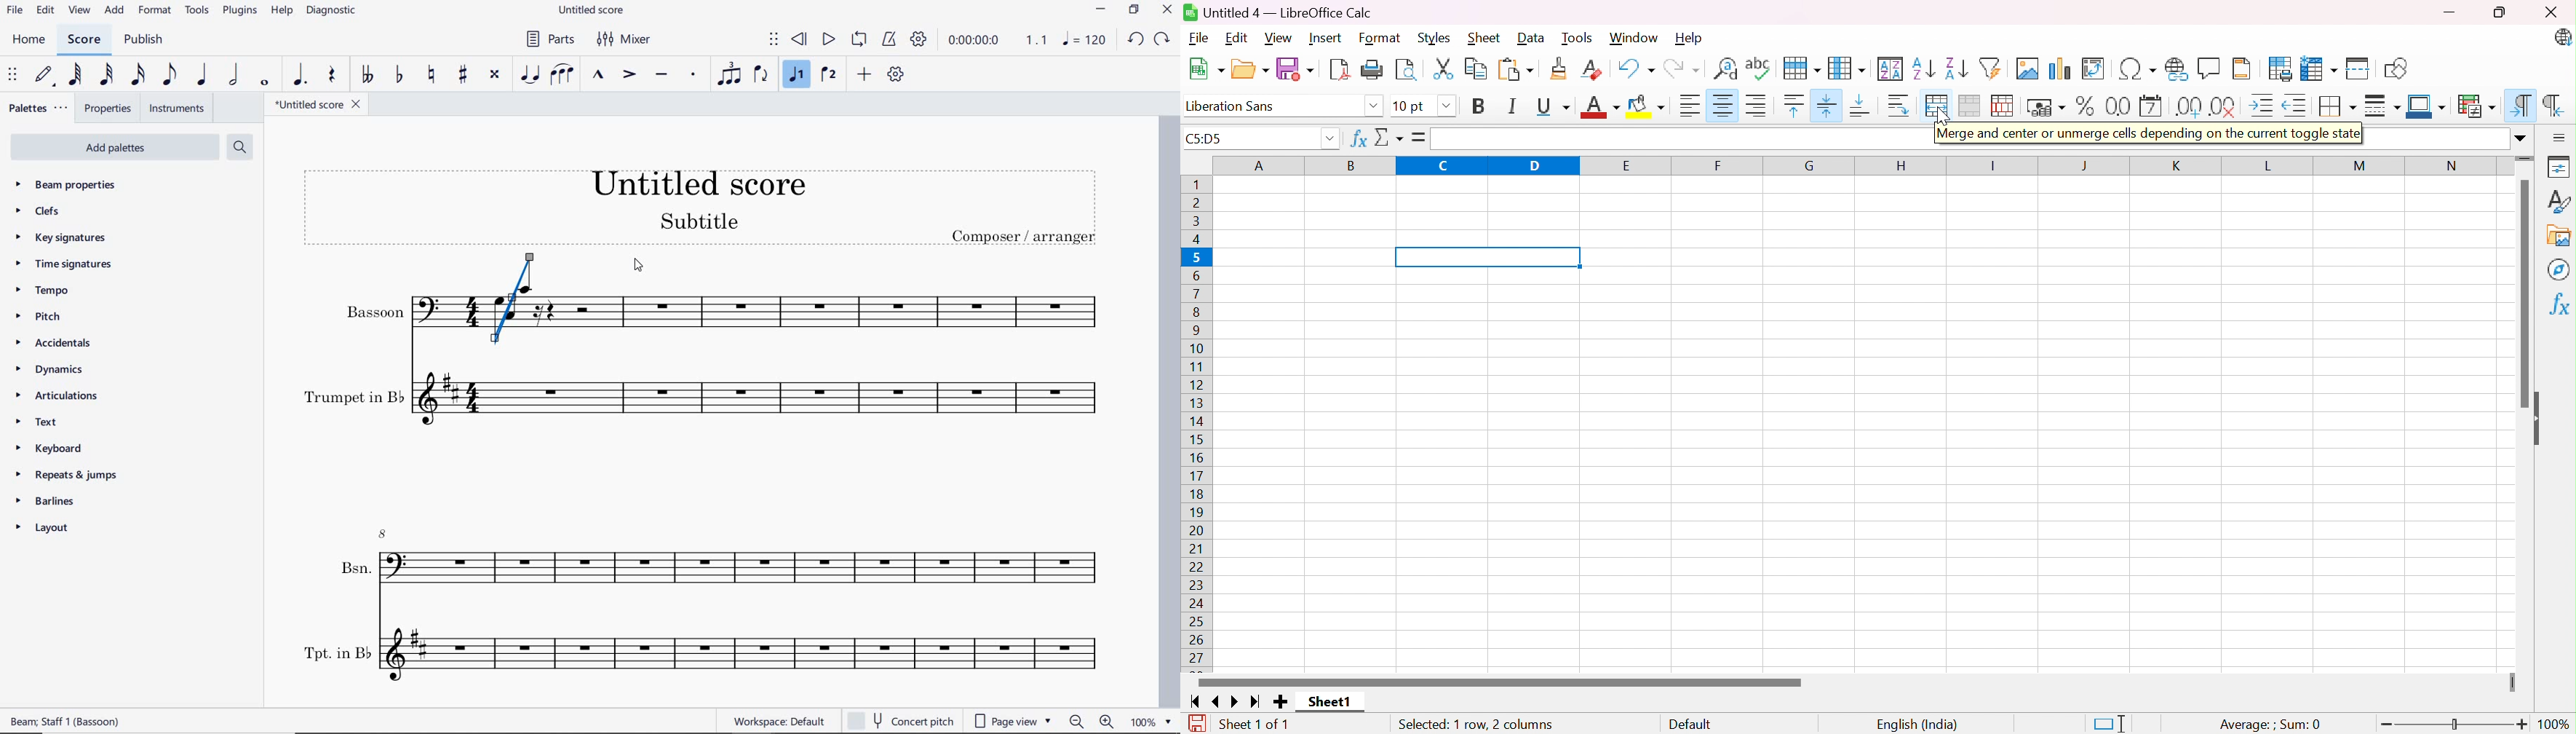 Image resolution: width=2576 pixels, height=756 pixels. What do you see at coordinates (1372, 106) in the screenshot?
I see `Drop Down` at bounding box center [1372, 106].